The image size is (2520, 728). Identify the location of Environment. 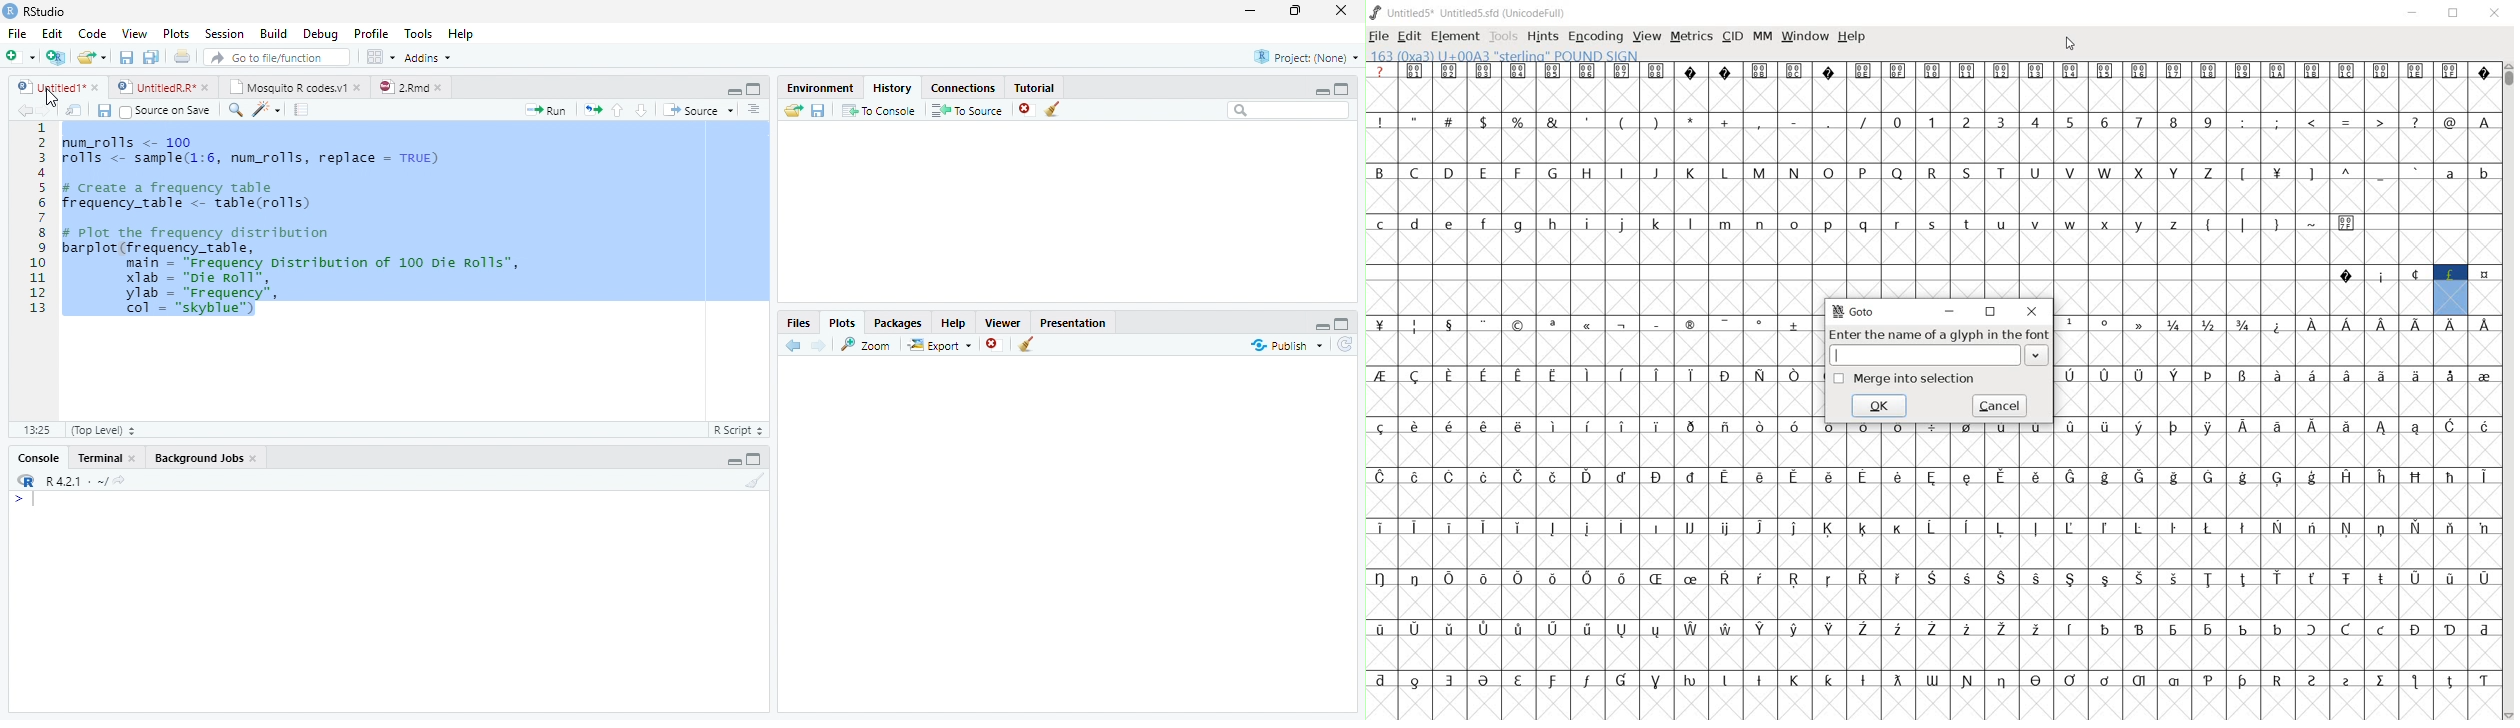
(821, 87).